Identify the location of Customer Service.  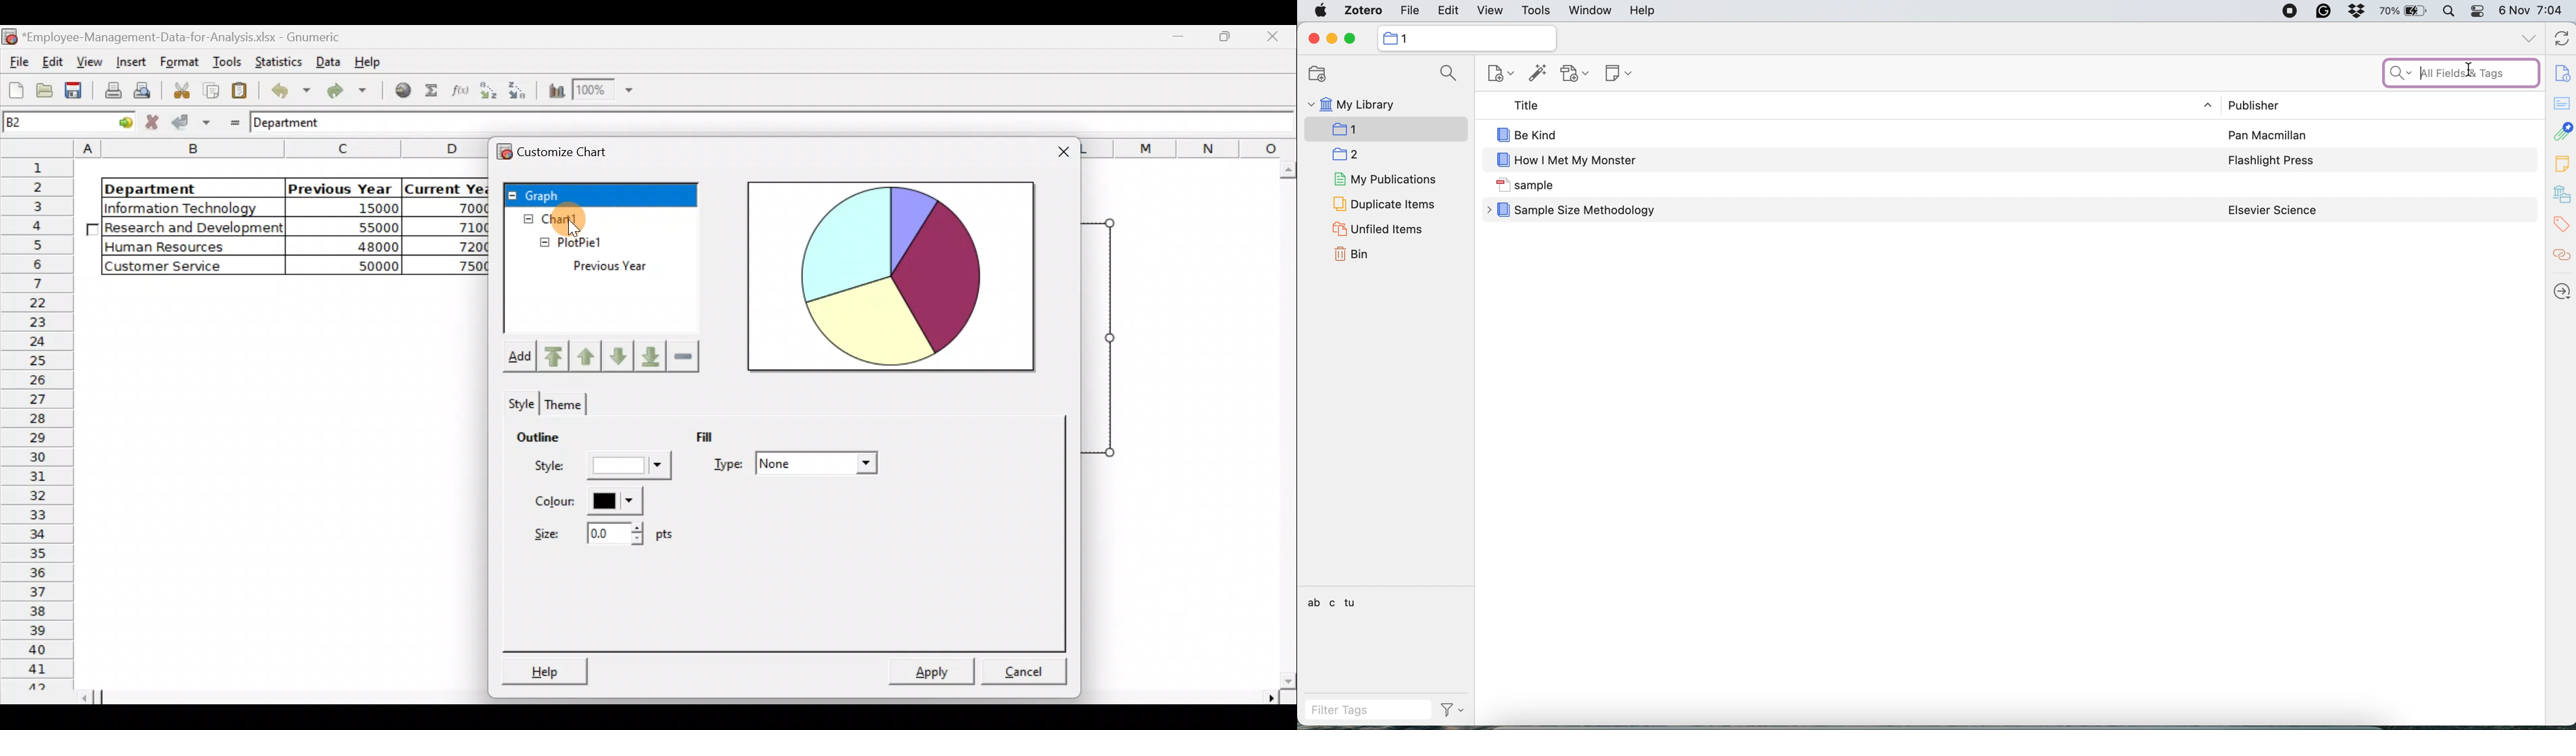
(179, 266).